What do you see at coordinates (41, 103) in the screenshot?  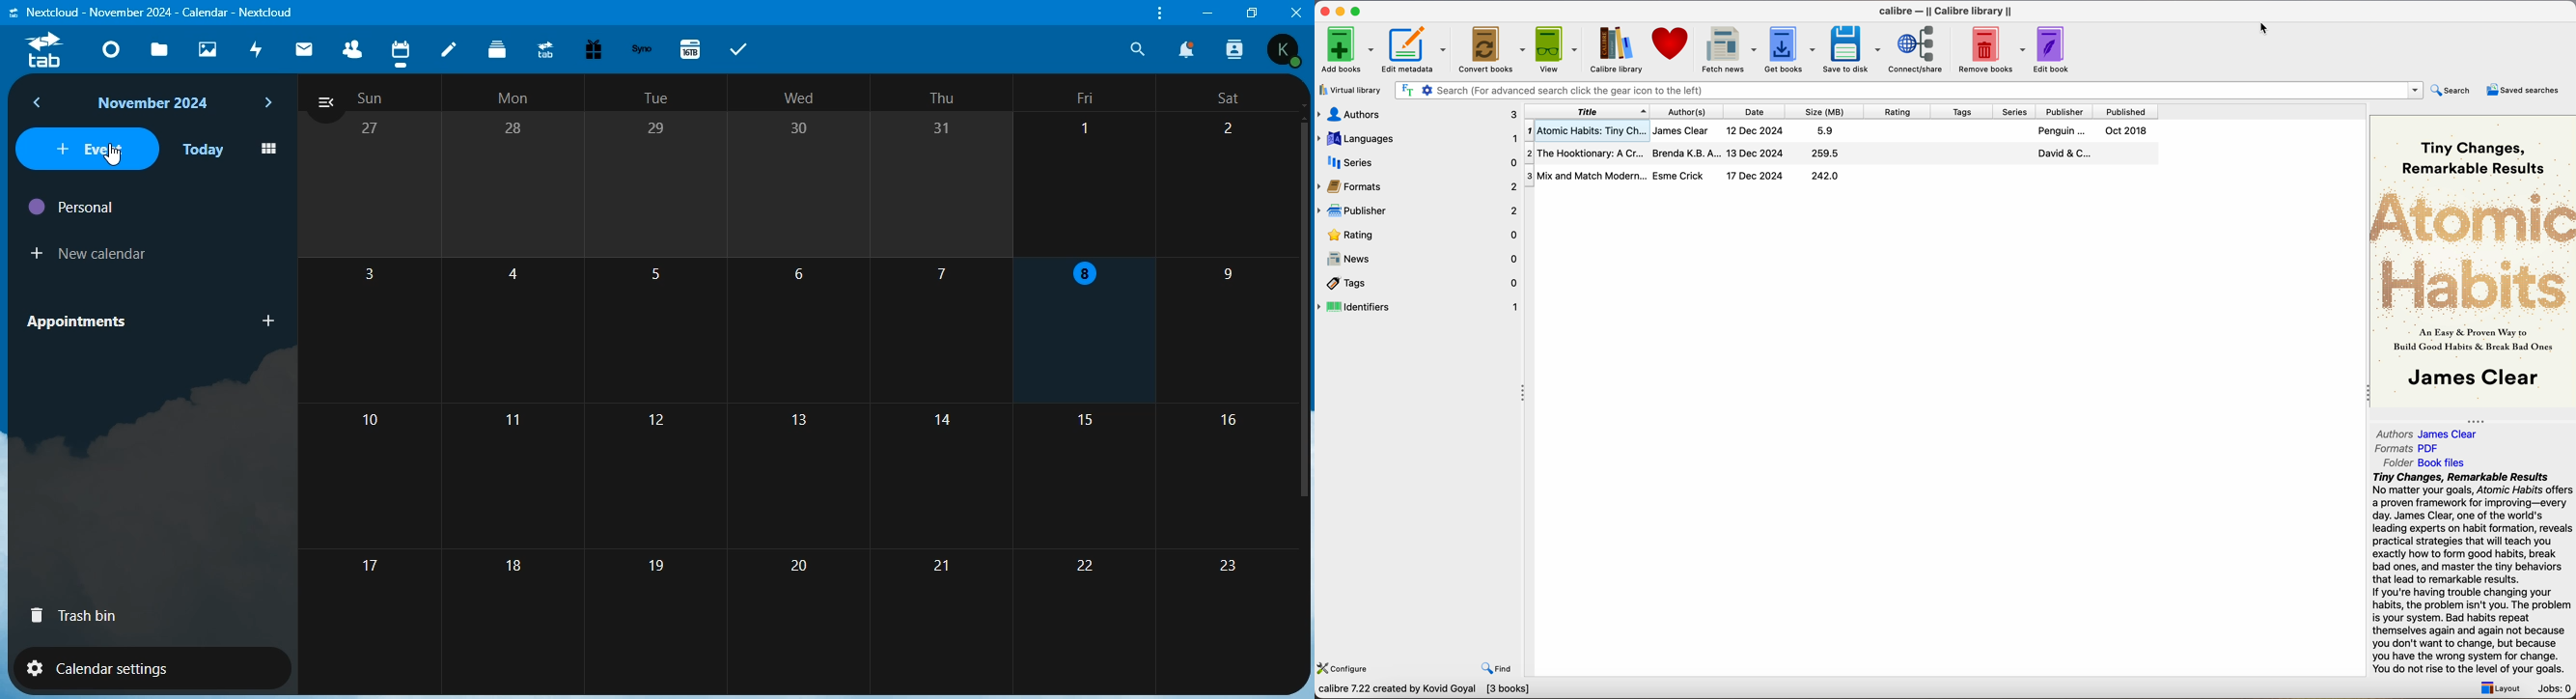 I see `back` at bounding box center [41, 103].